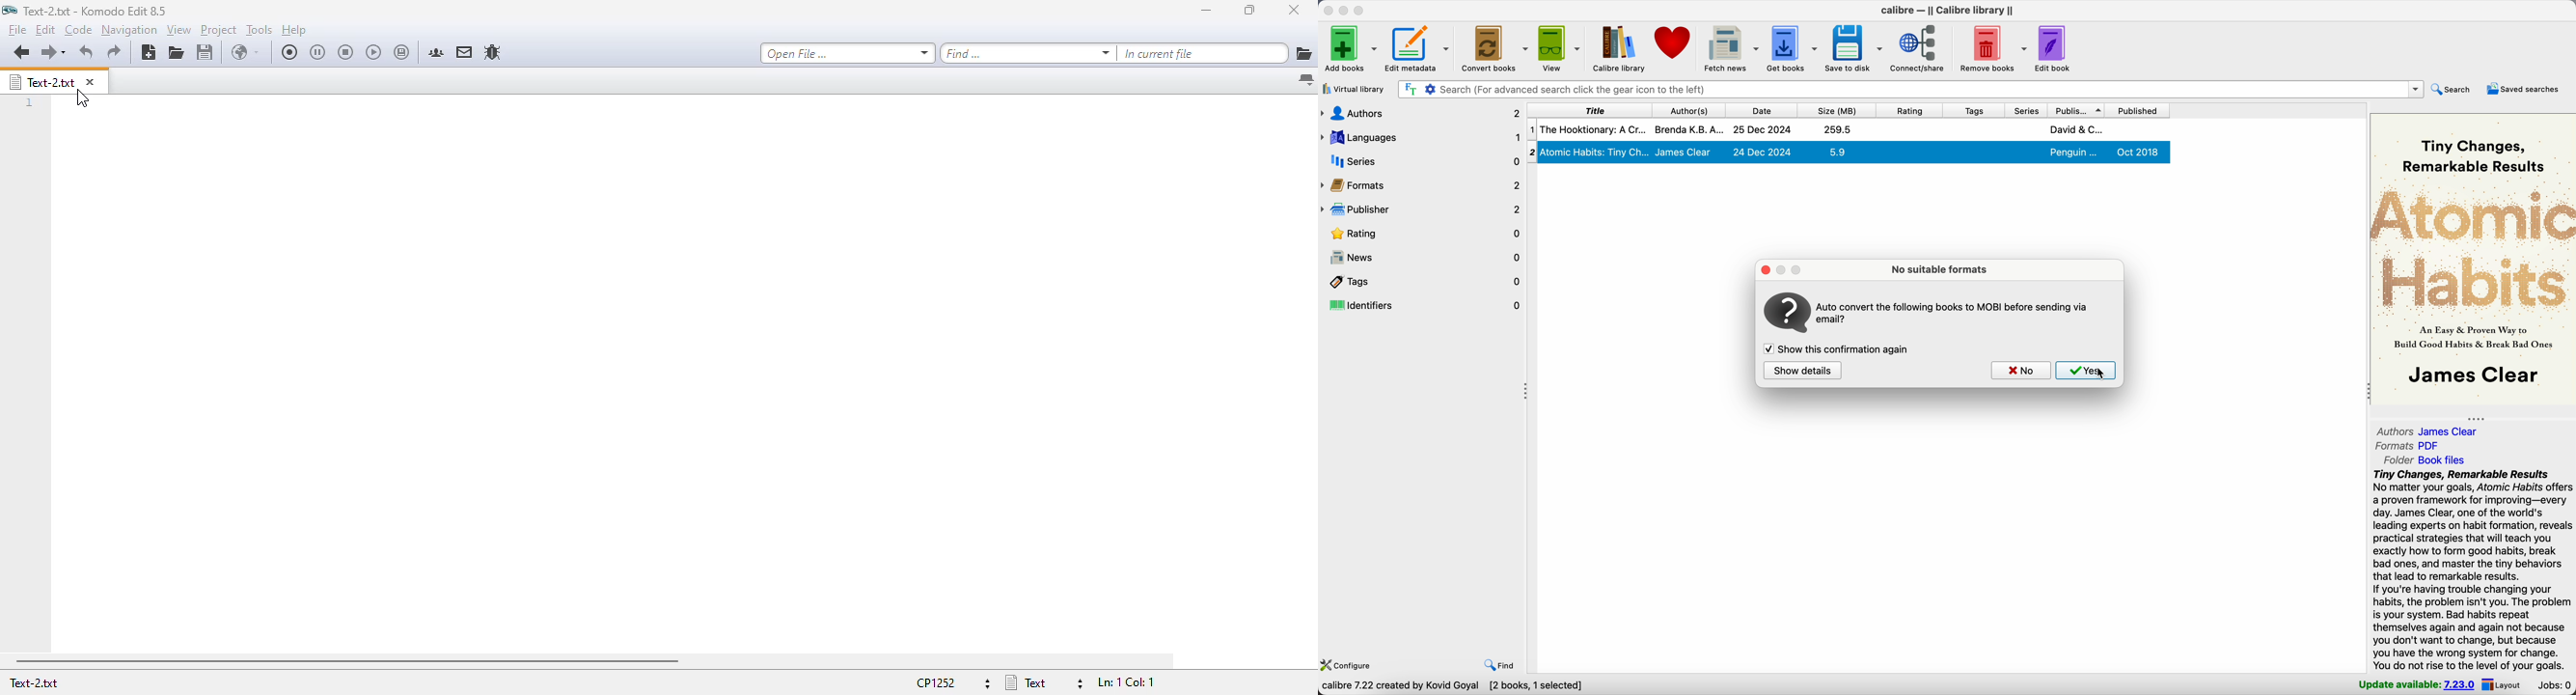 Image resolution: width=2576 pixels, height=700 pixels. I want to click on search, so click(2455, 90).